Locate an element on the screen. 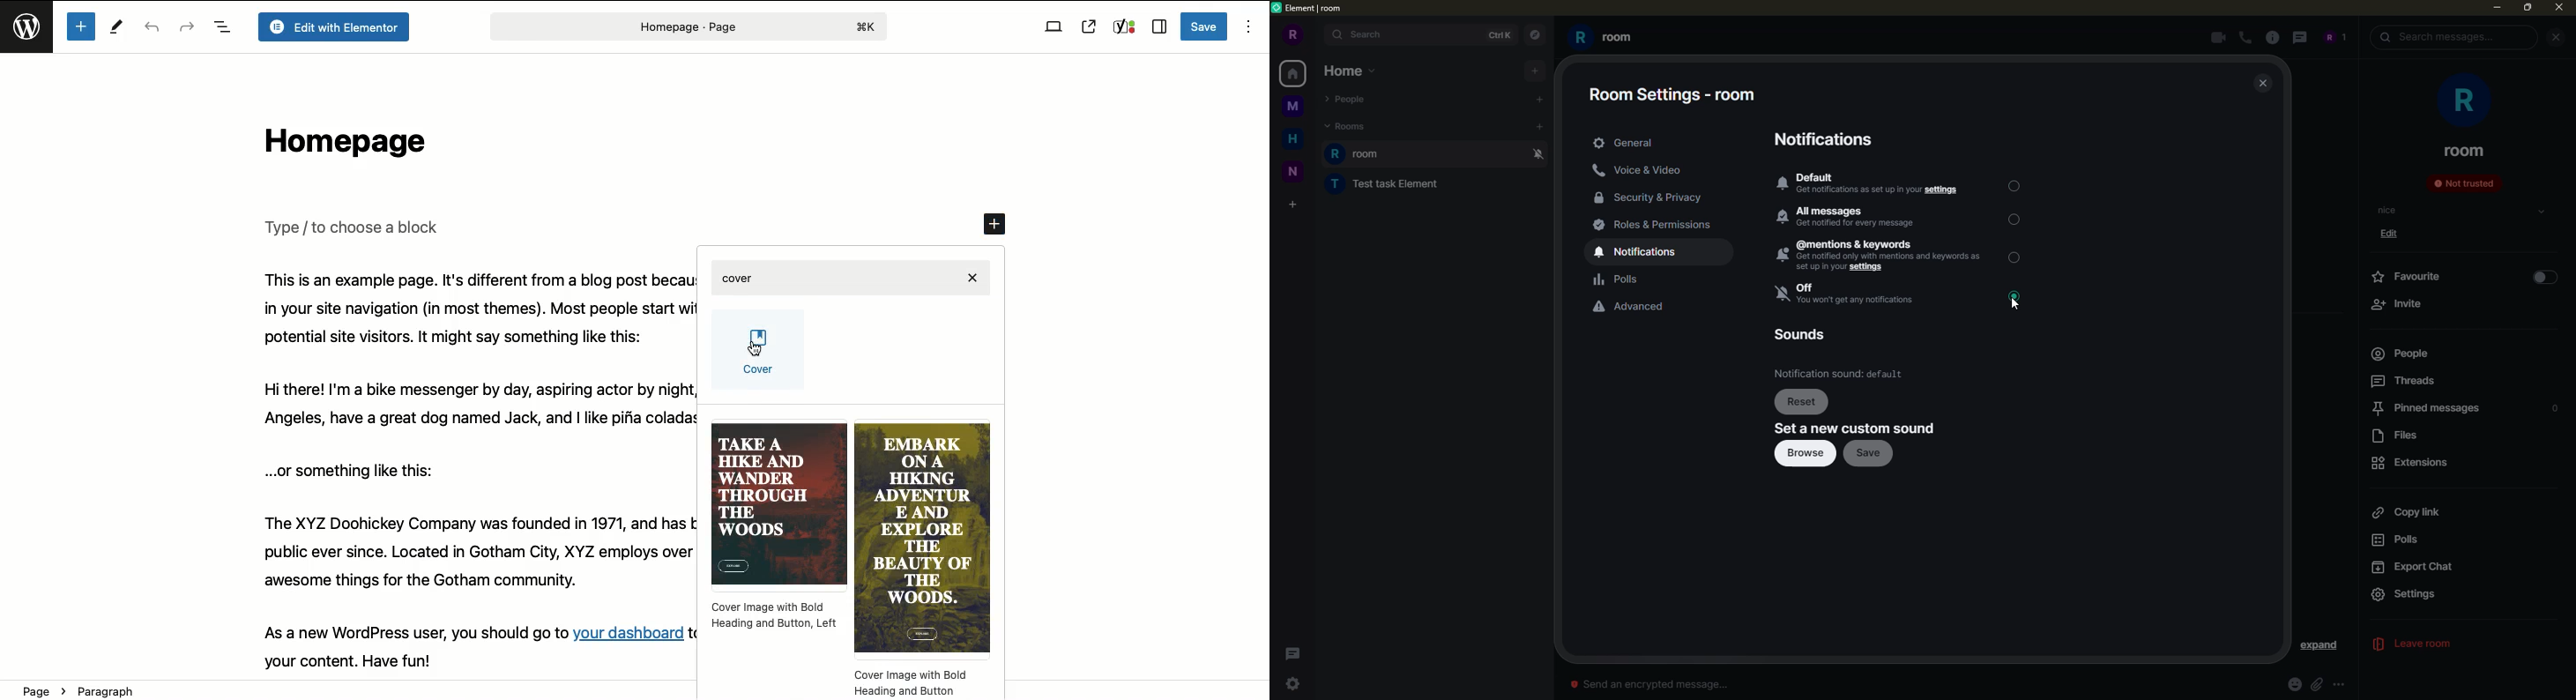 The image size is (2576, 700). set new custom sound is located at coordinates (1857, 429).